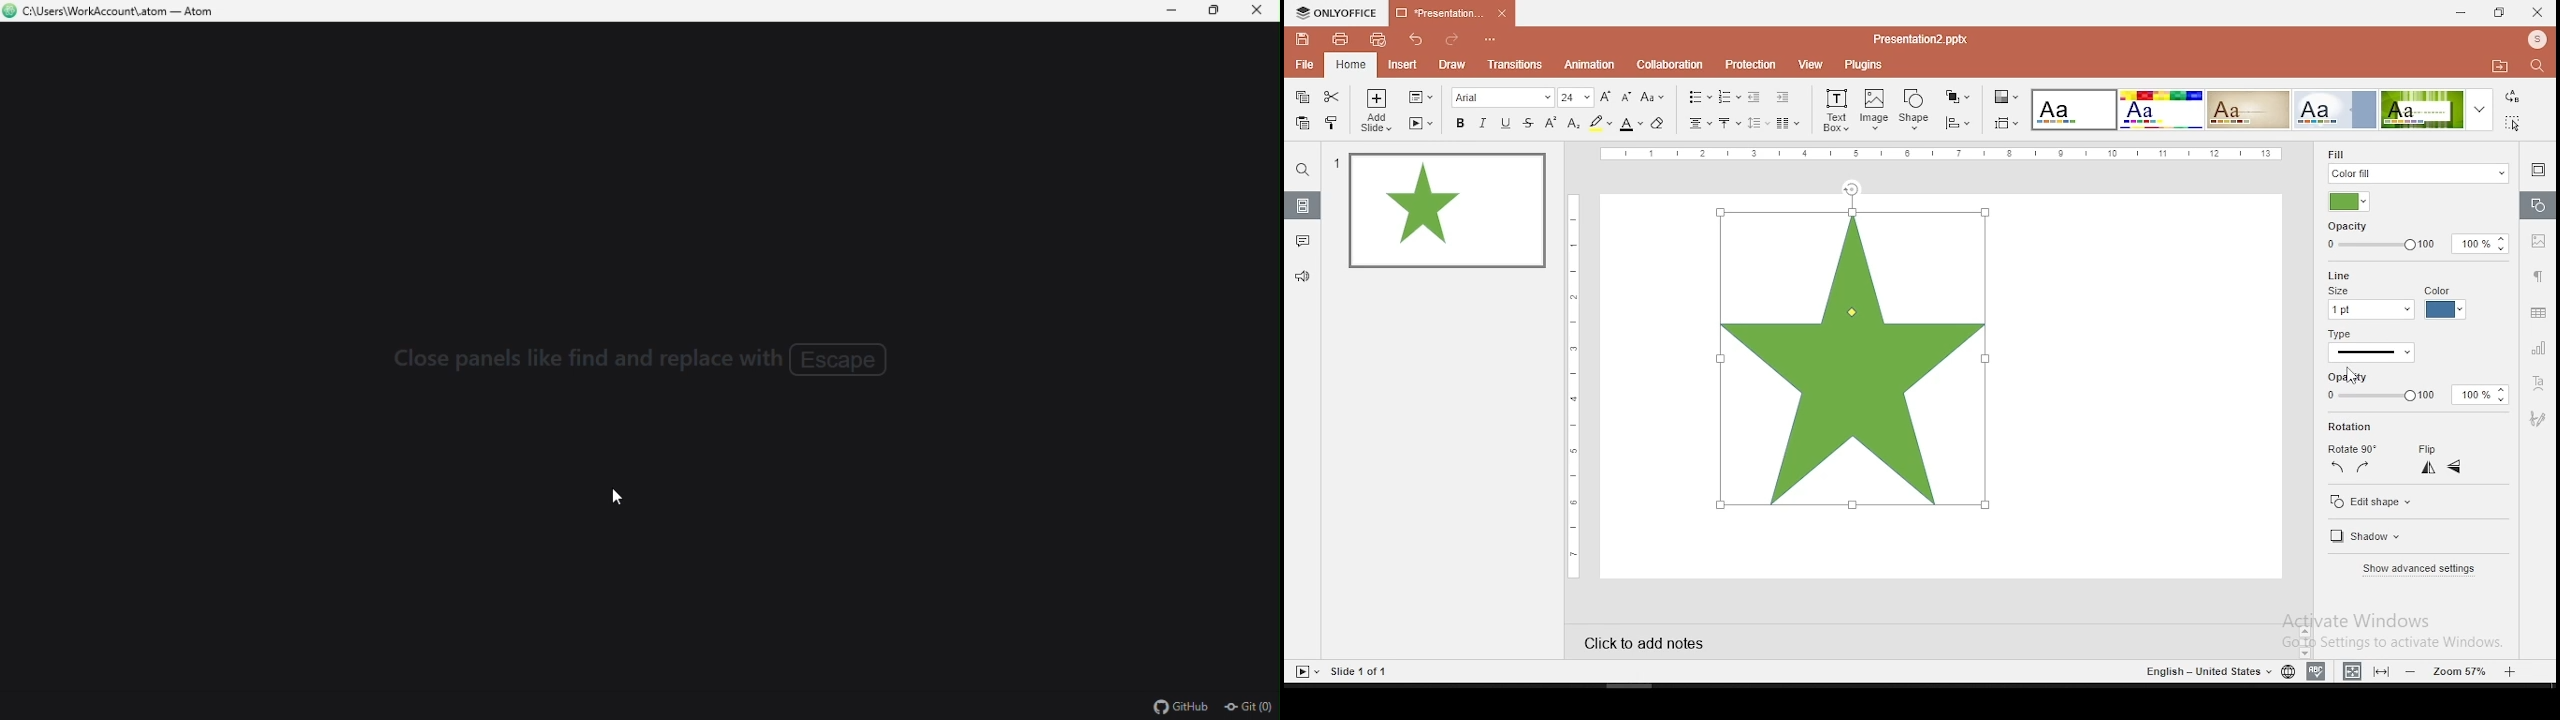  What do you see at coordinates (2428, 467) in the screenshot?
I see `flip horizontal` at bounding box center [2428, 467].